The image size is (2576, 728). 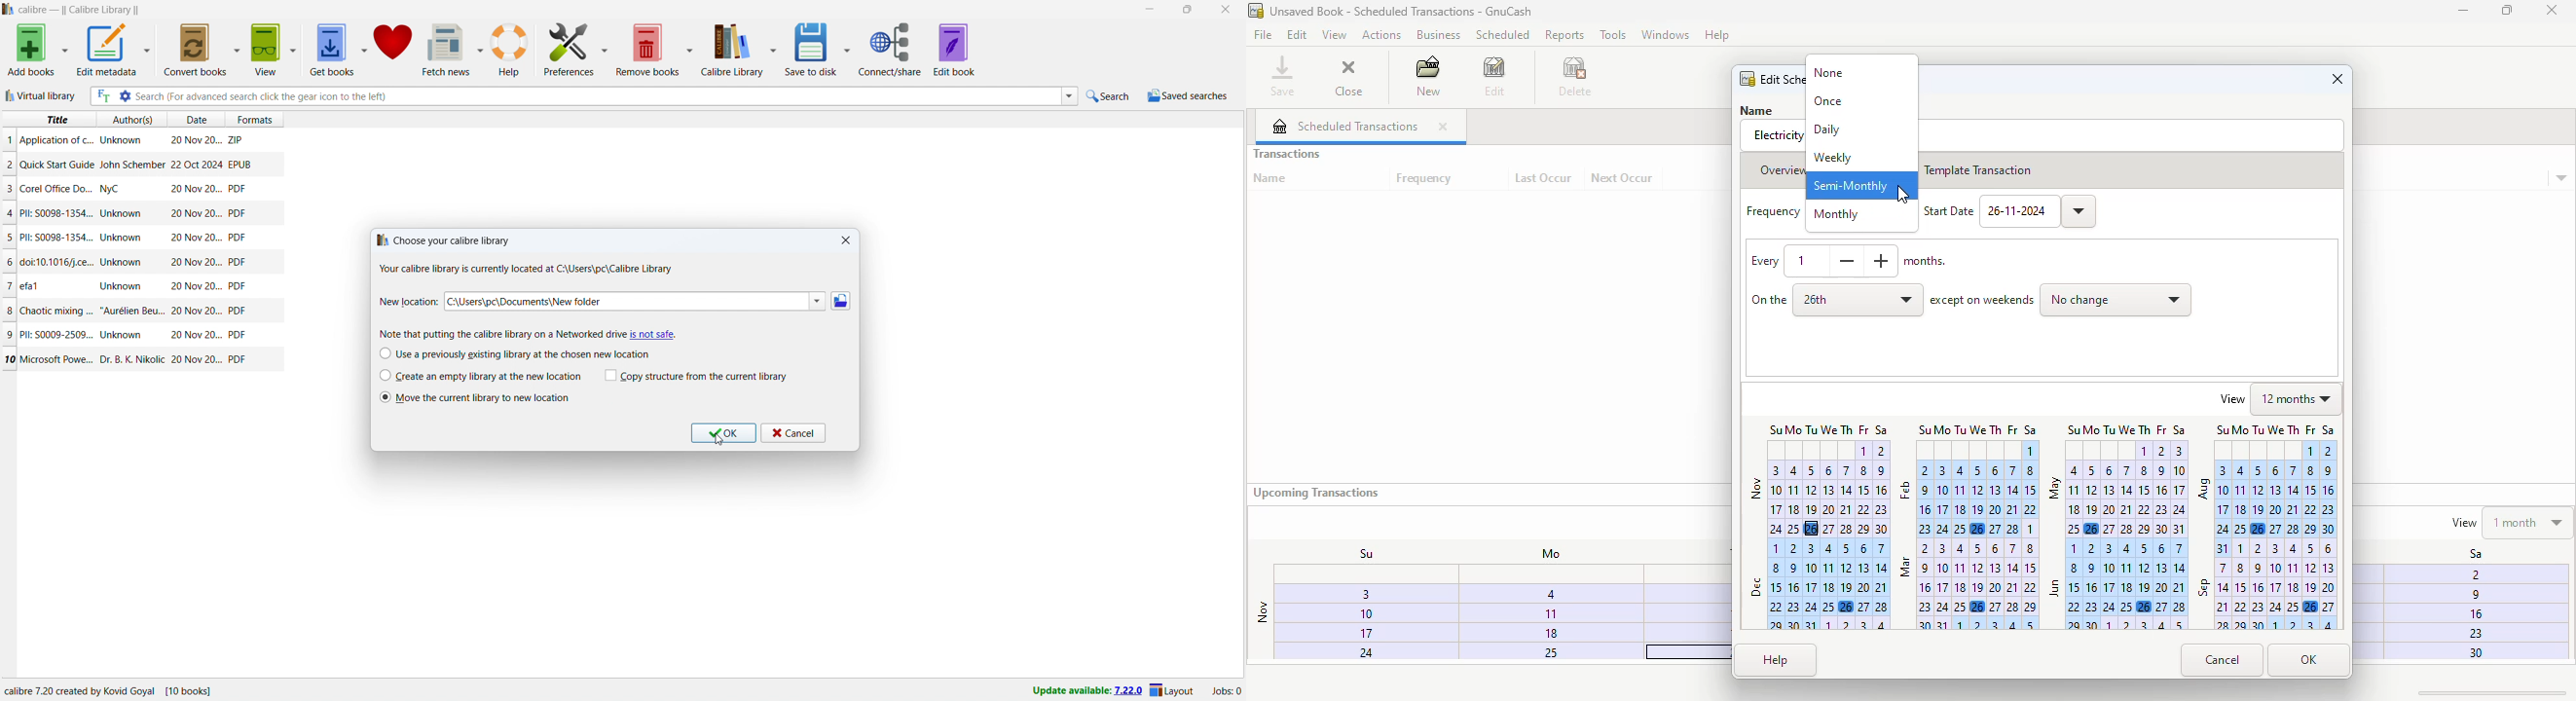 What do you see at coordinates (58, 263) in the screenshot?
I see `Title` at bounding box center [58, 263].